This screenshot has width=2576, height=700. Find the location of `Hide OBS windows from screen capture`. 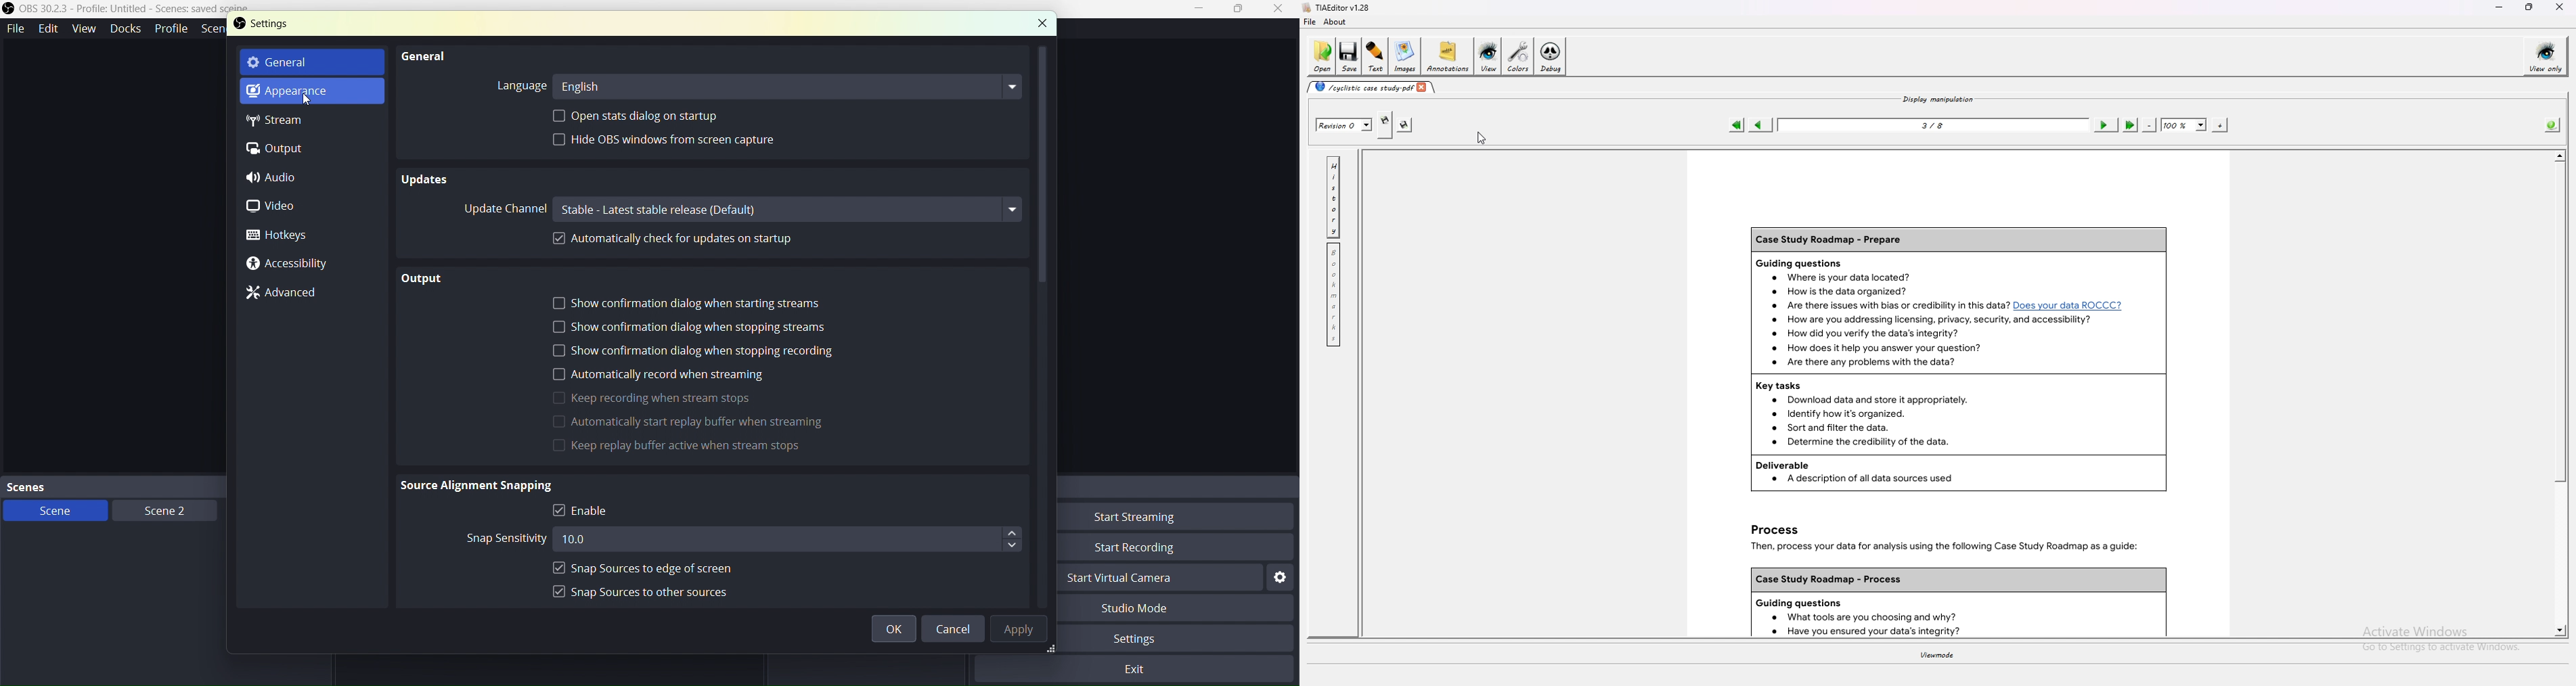

Hide OBS windows from screen capture is located at coordinates (665, 143).